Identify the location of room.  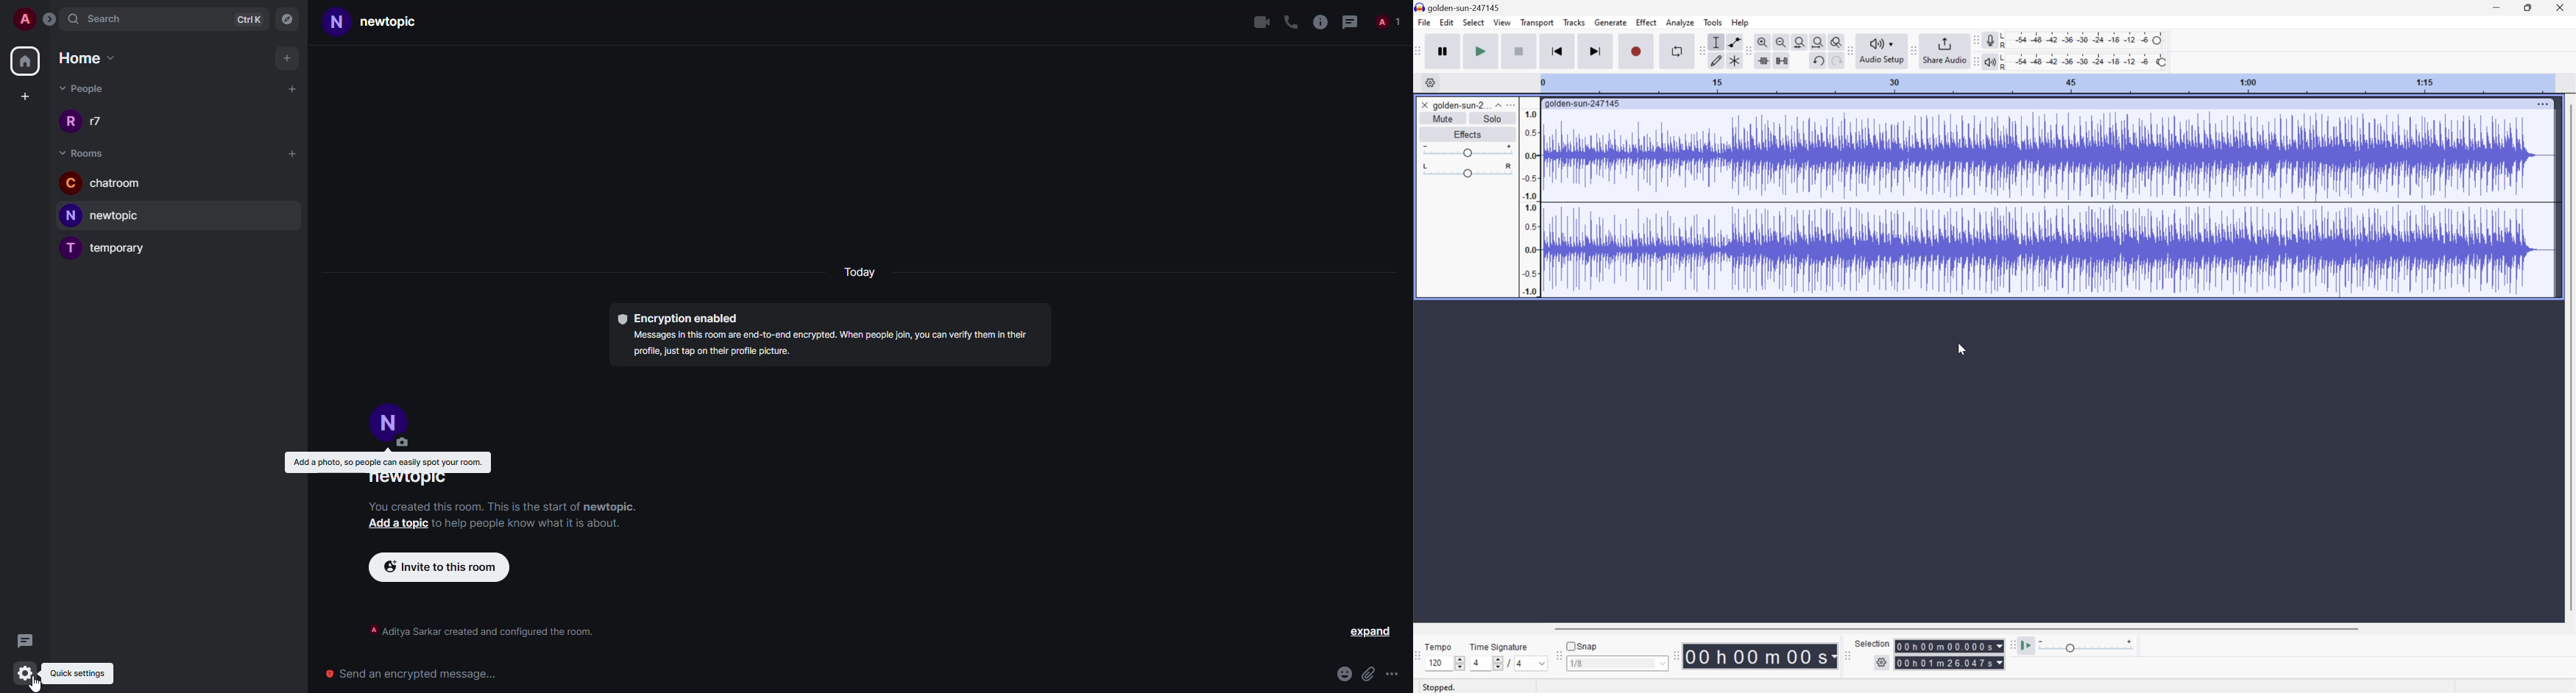
(381, 22).